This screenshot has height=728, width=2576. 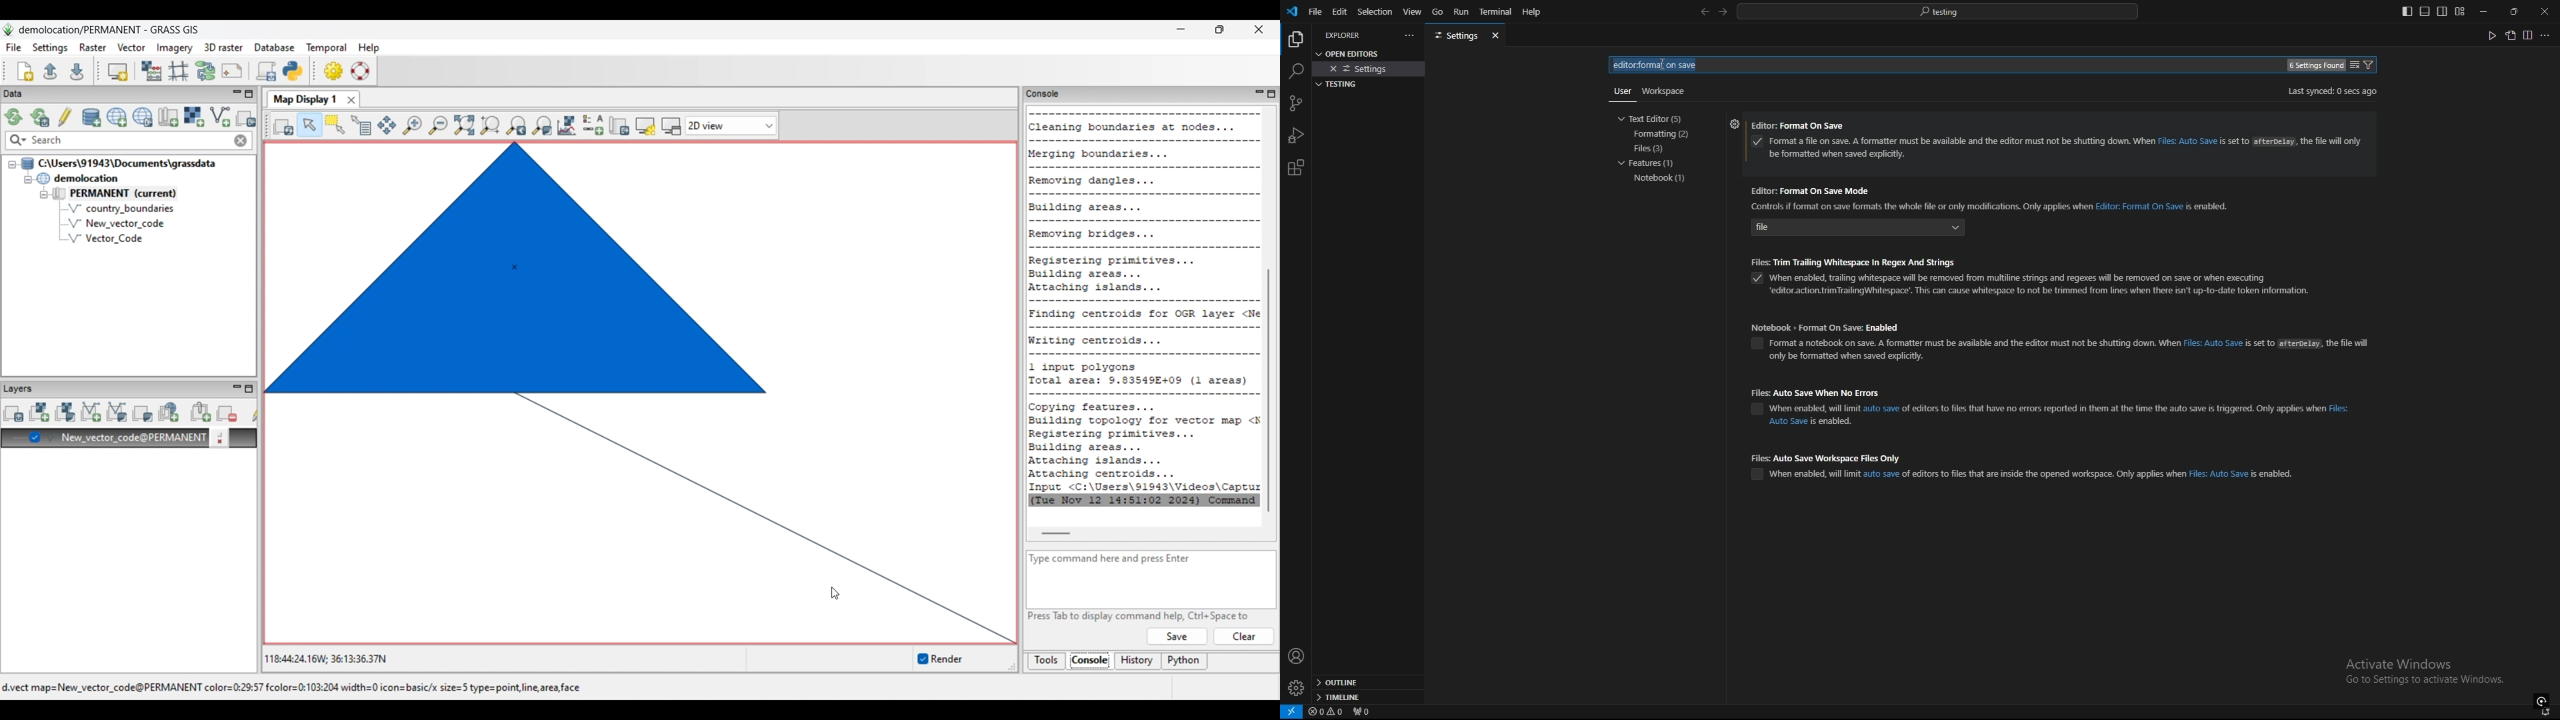 What do you see at coordinates (2032, 474) in the screenshot?
I see `files auto save workspace files only informations` at bounding box center [2032, 474].